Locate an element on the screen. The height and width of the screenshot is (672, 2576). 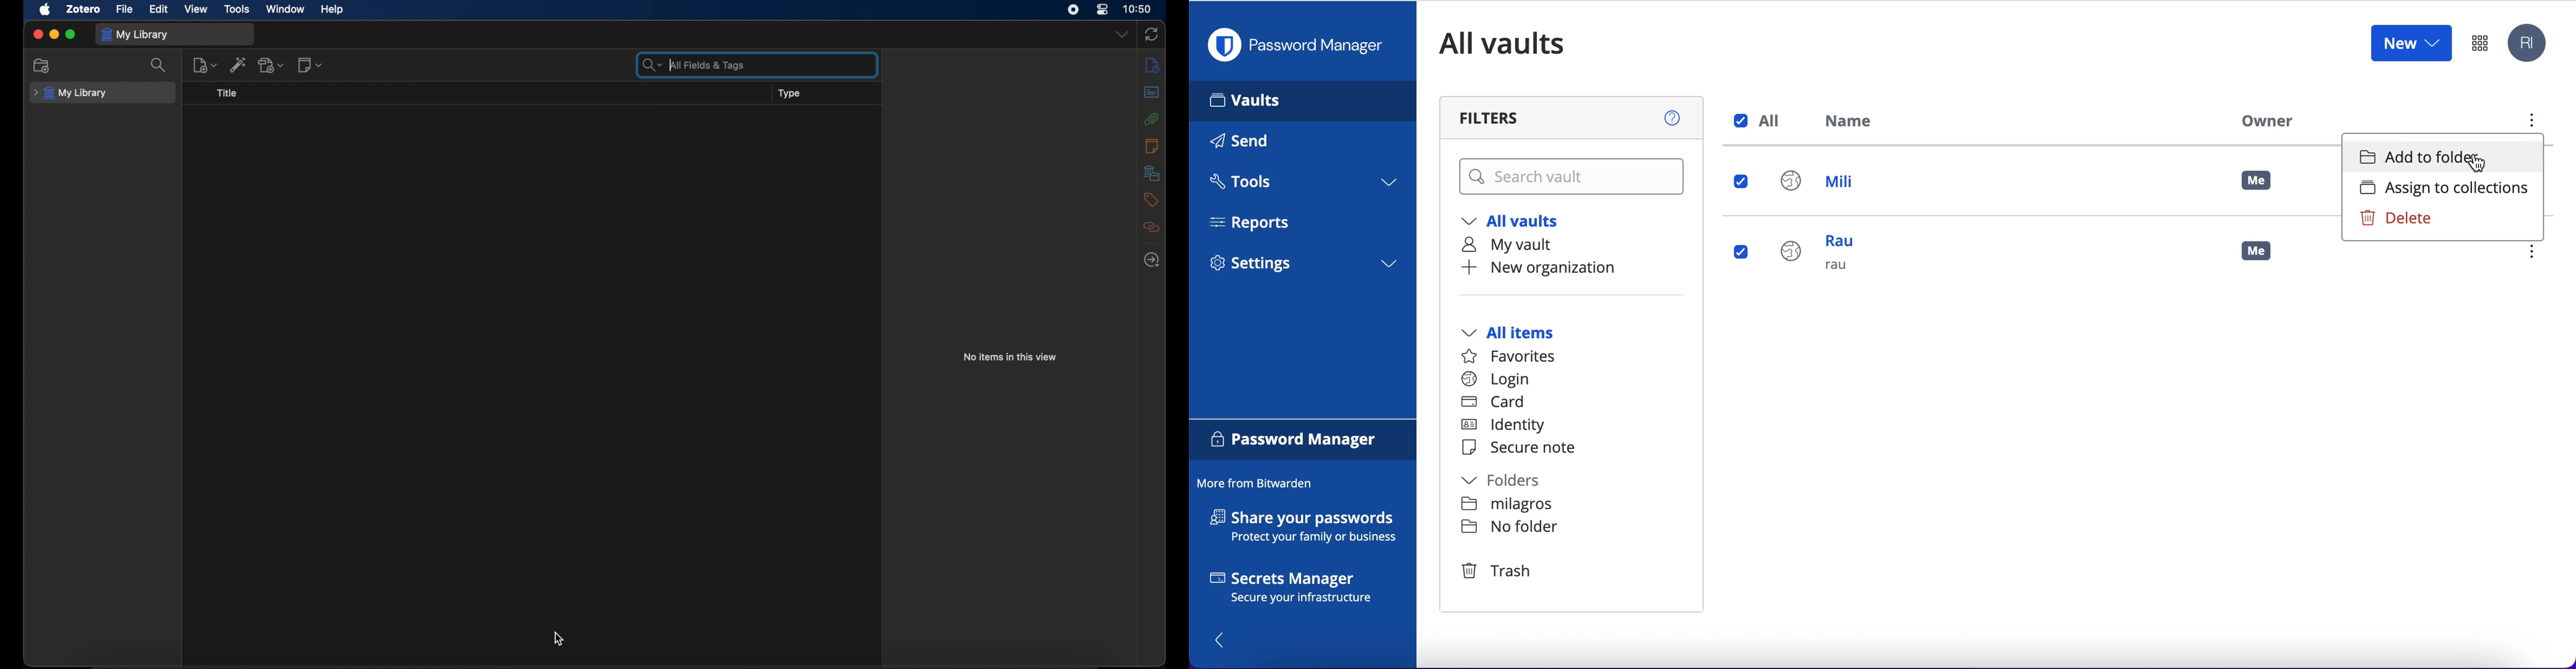
show/hide panel is located at coordinates (1225, 639).